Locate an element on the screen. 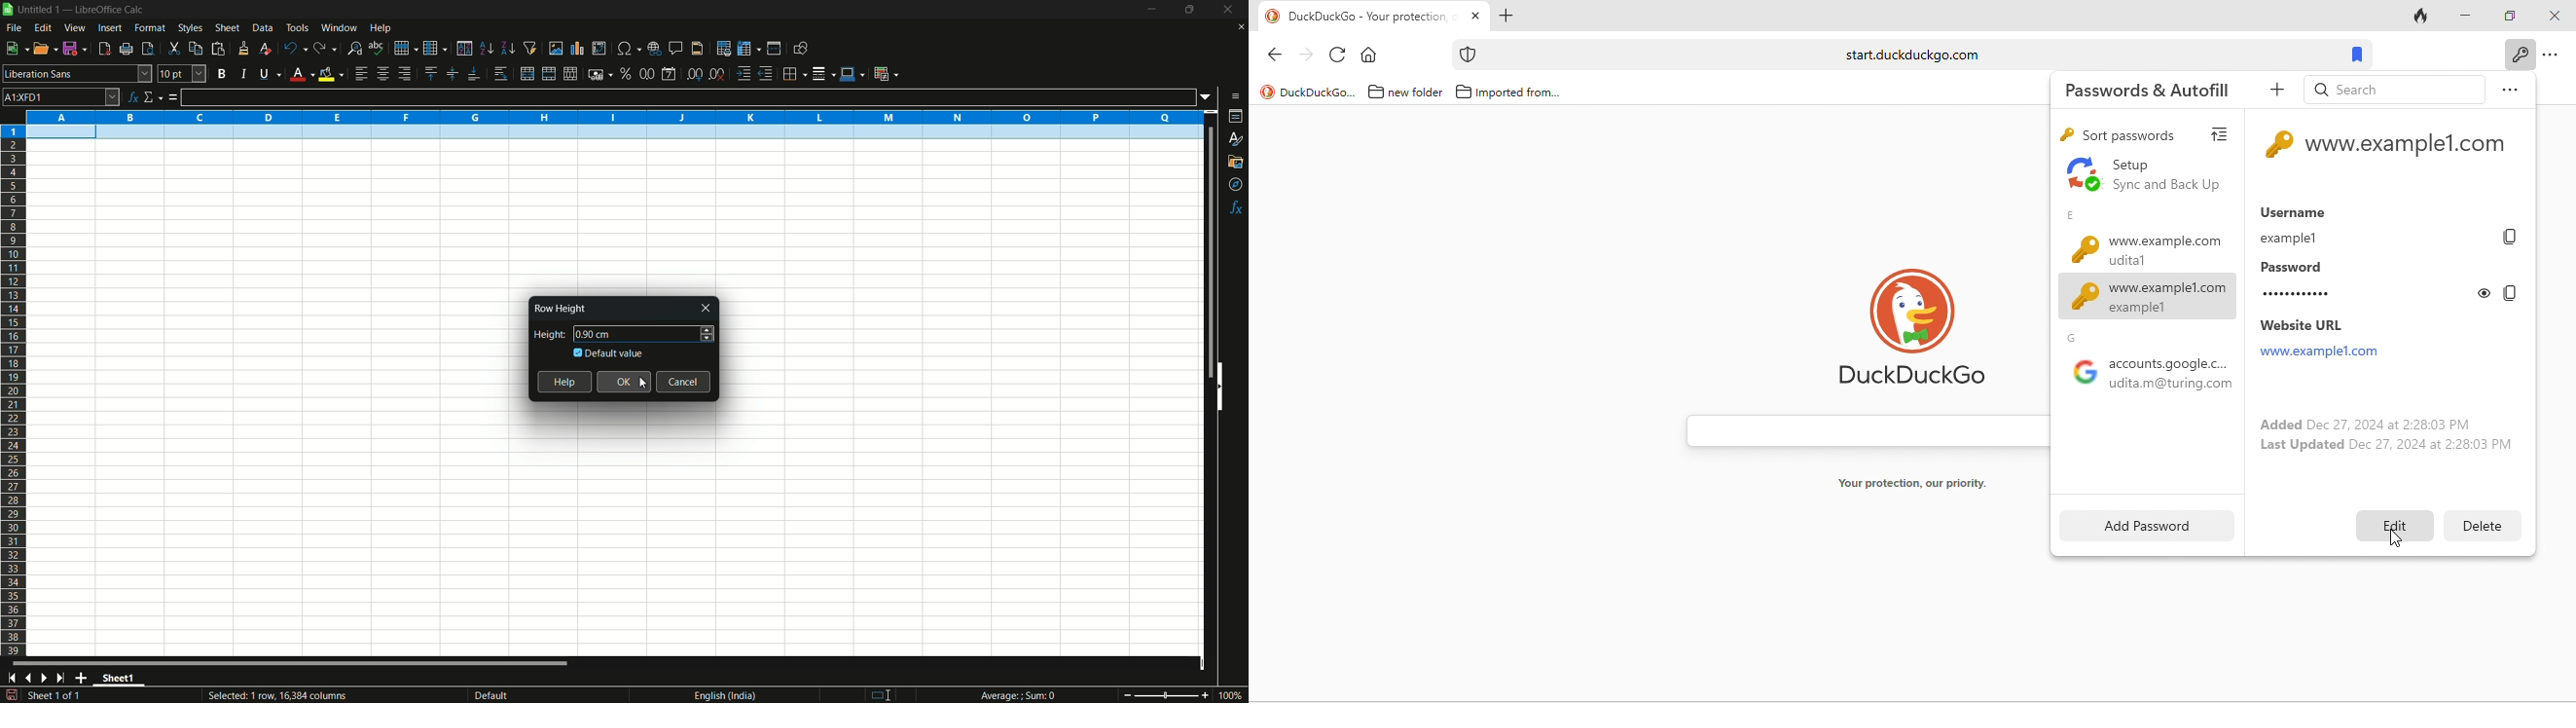 The height and width of the screenshot is (728, 2576). format as currency is located at coordinates (600, 74).